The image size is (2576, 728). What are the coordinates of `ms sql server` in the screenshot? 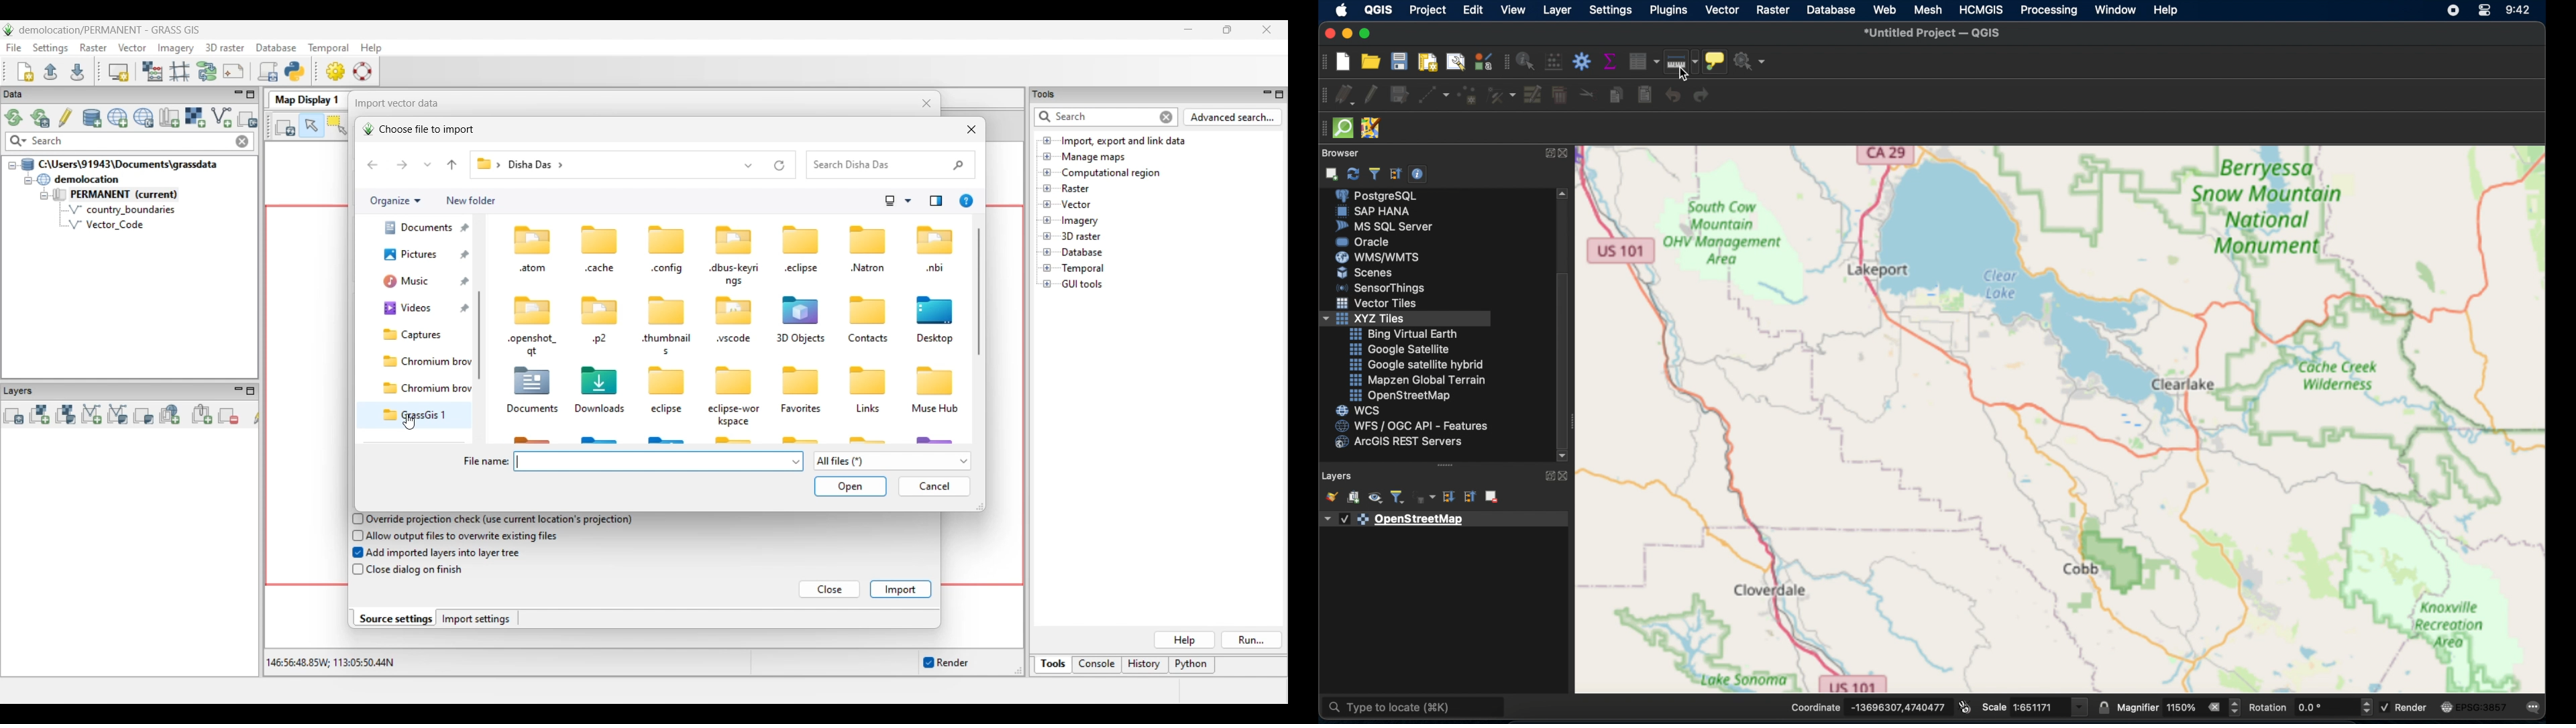 It's located at (1384, 227).